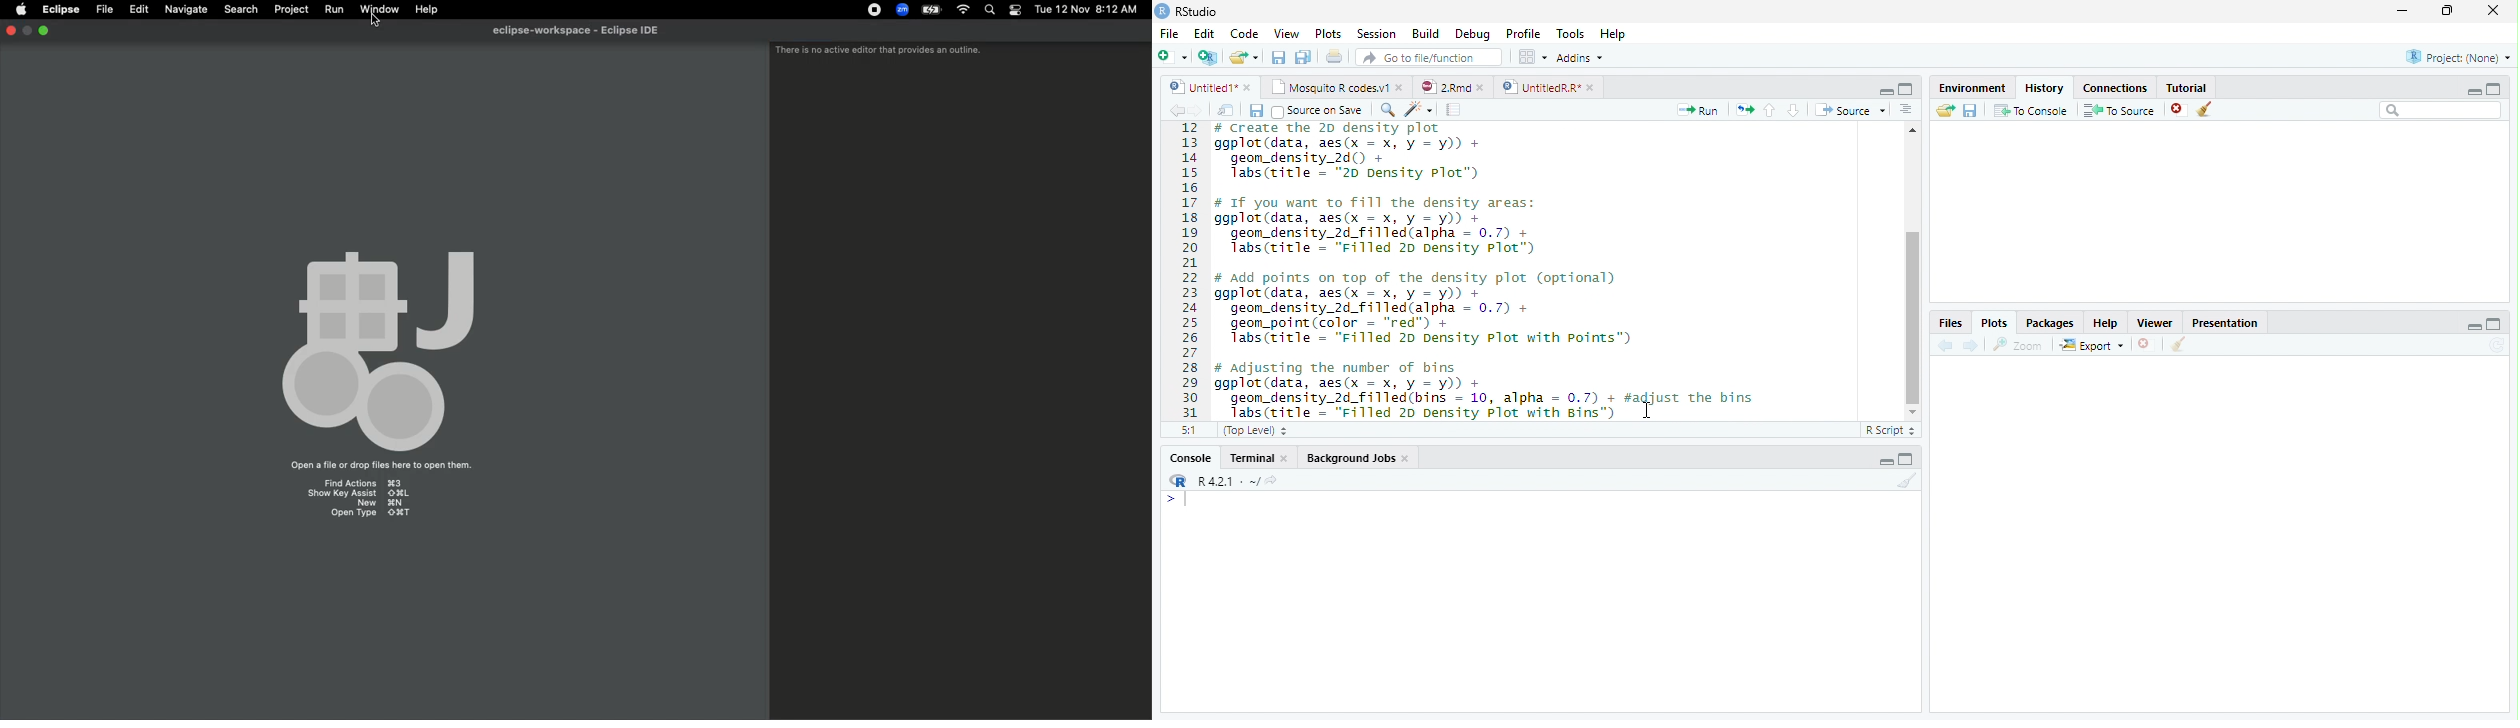 This screenshot has height=728, width=2520. What do you see at coordinates (1334, 56) in the screenshot?
I see `print current file` at bounding box center [1334, 56].